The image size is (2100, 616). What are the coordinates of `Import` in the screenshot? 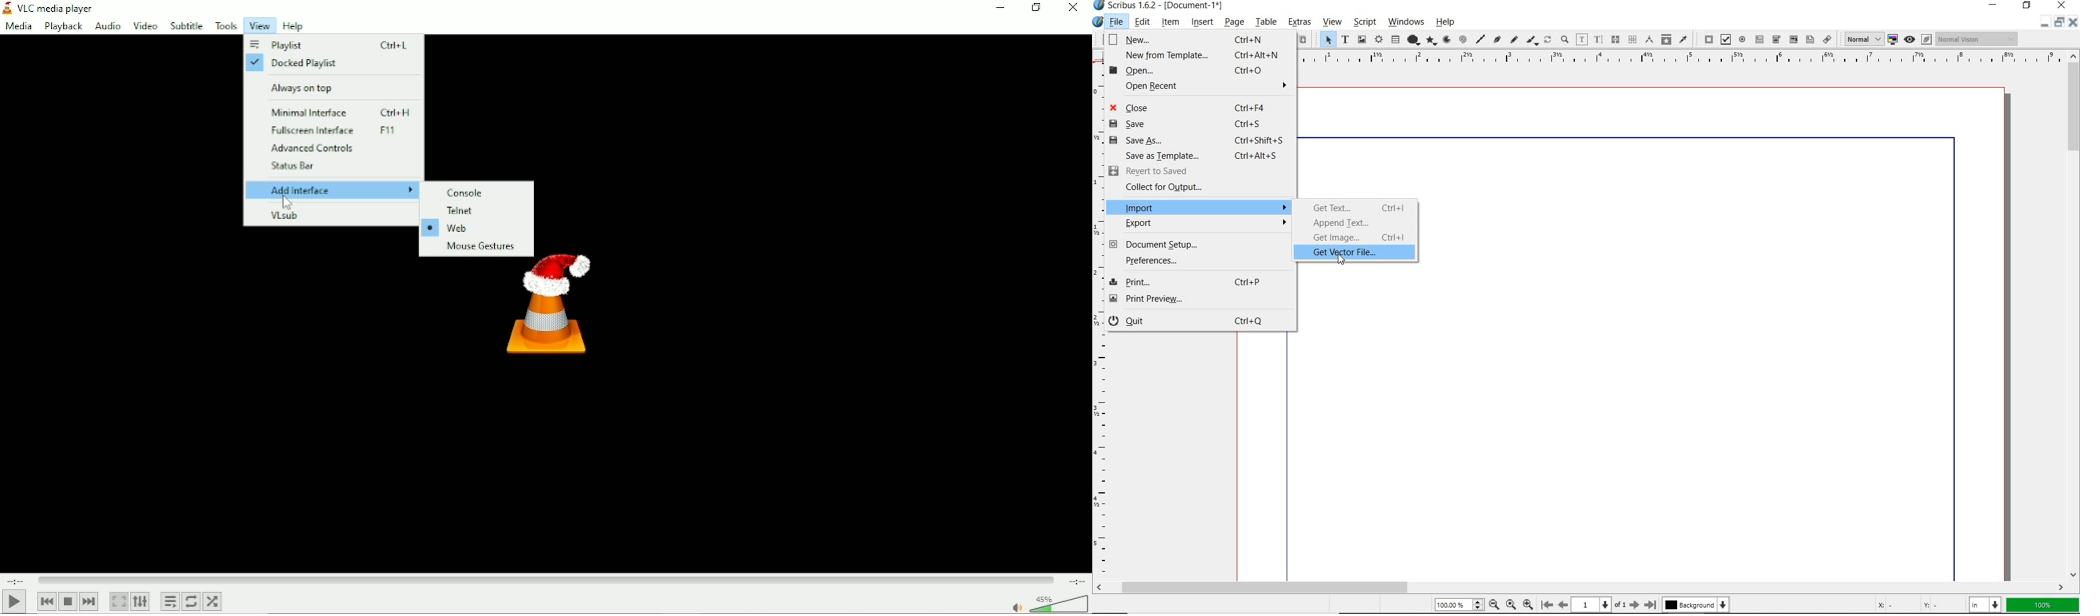 It's located at (1200, 207).